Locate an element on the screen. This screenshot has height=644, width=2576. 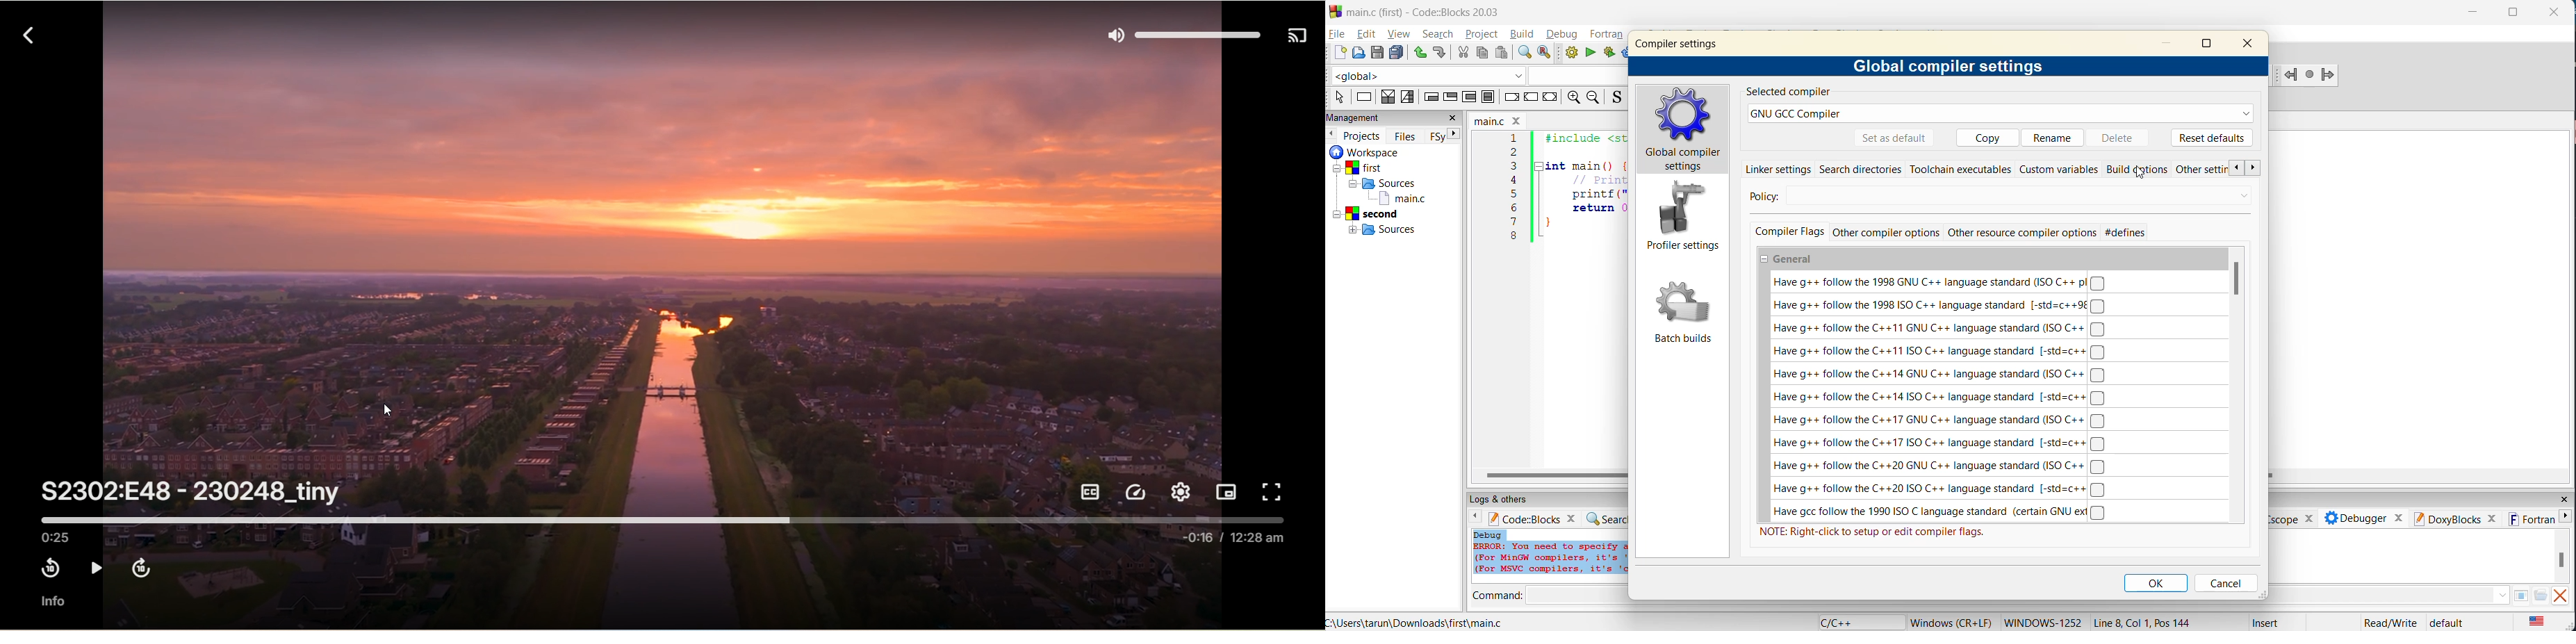
main.c (first) - Code::Blocks 20.03 is located at coordinates (1418, 12).